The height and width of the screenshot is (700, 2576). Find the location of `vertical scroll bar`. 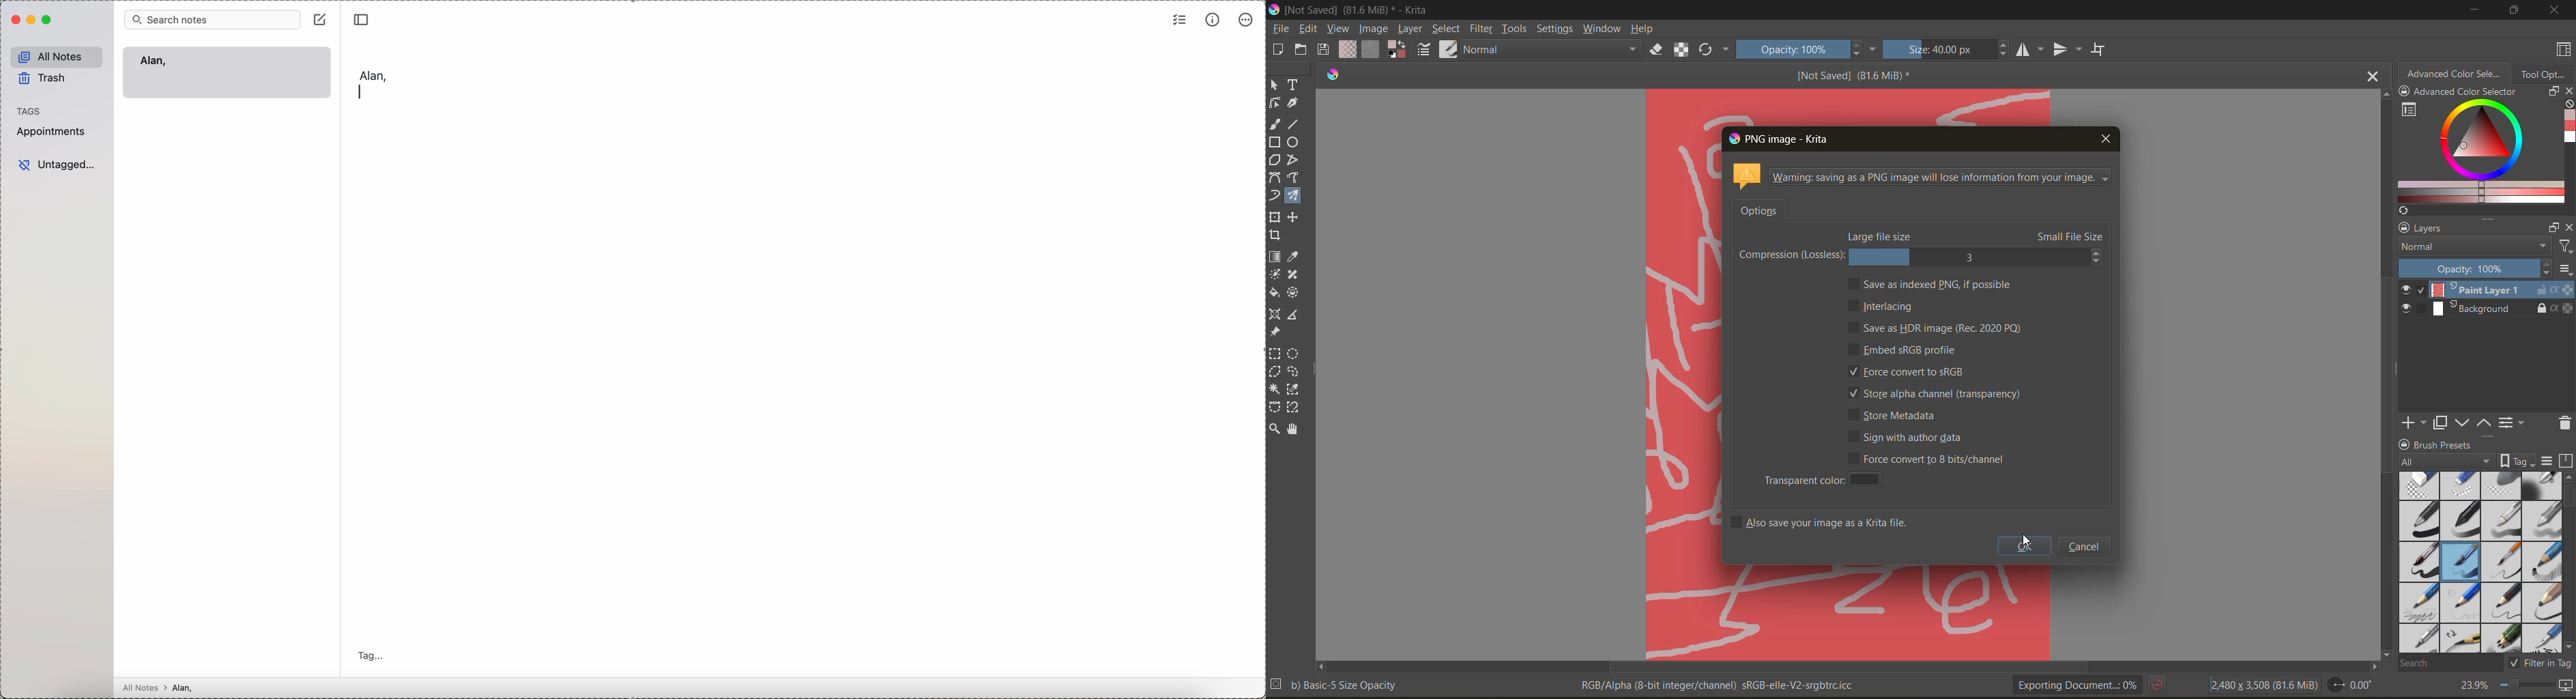

vertical scroll bar is located at coordinates (2568, 562).